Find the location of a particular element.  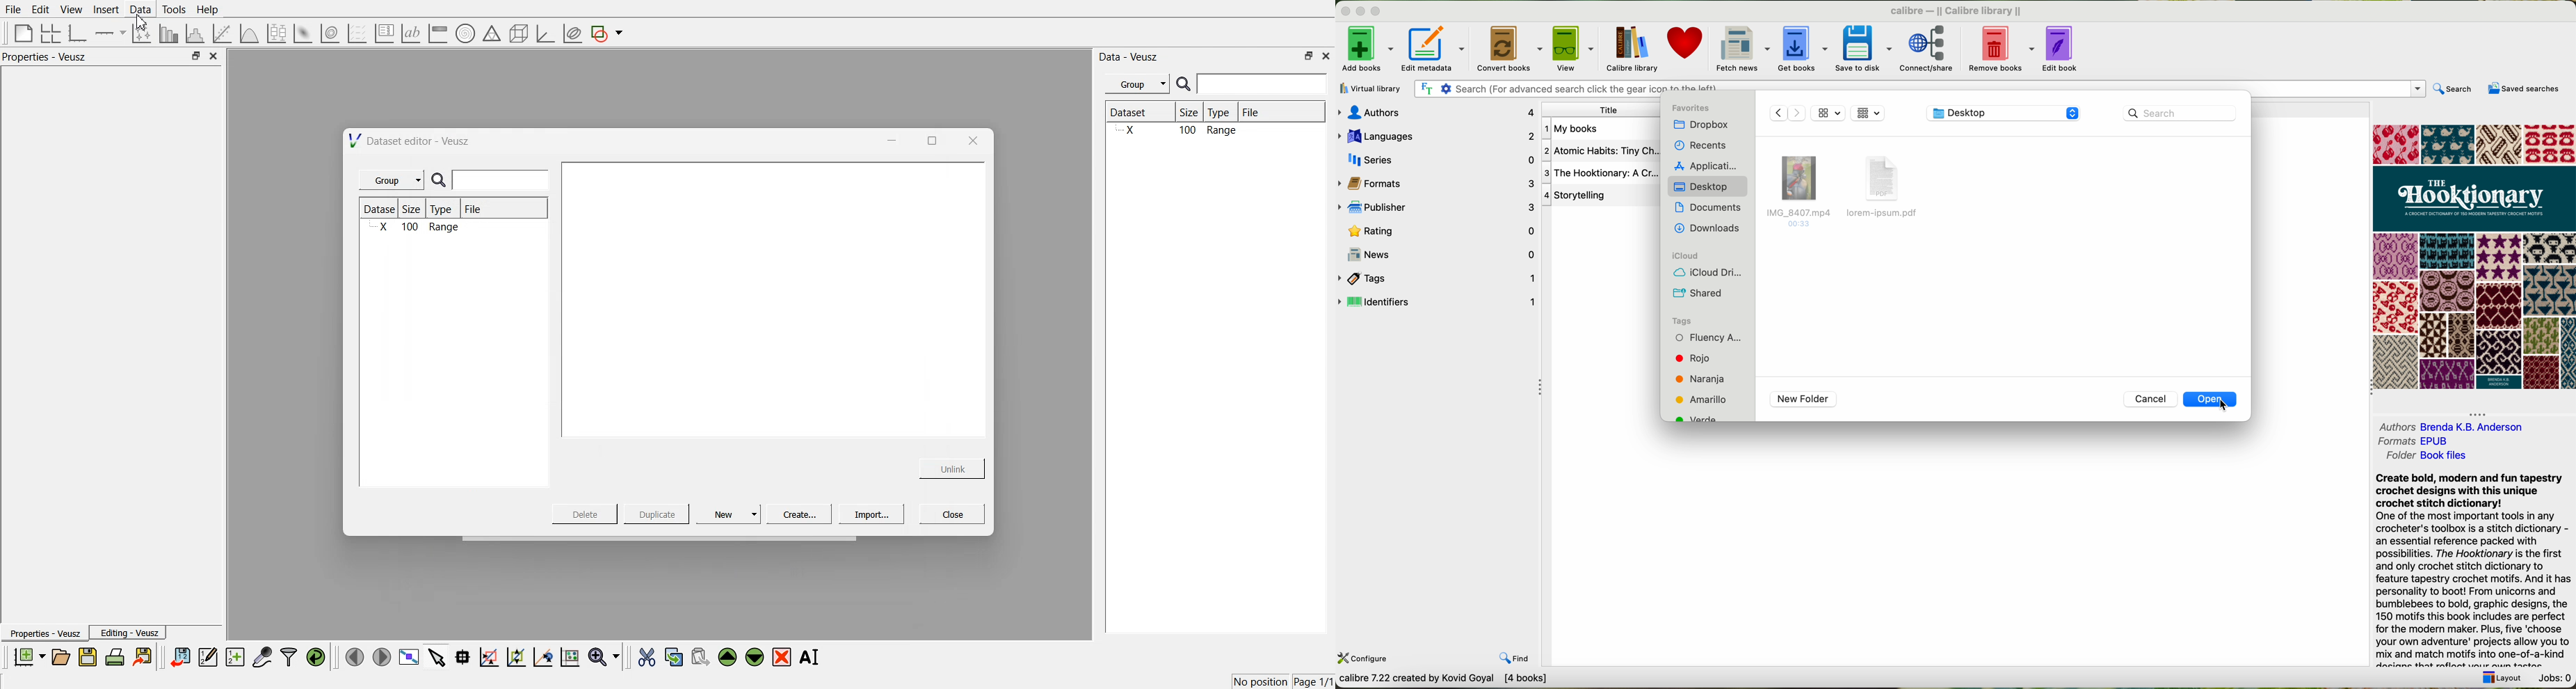

search icon is located at coordinates (442, 181).